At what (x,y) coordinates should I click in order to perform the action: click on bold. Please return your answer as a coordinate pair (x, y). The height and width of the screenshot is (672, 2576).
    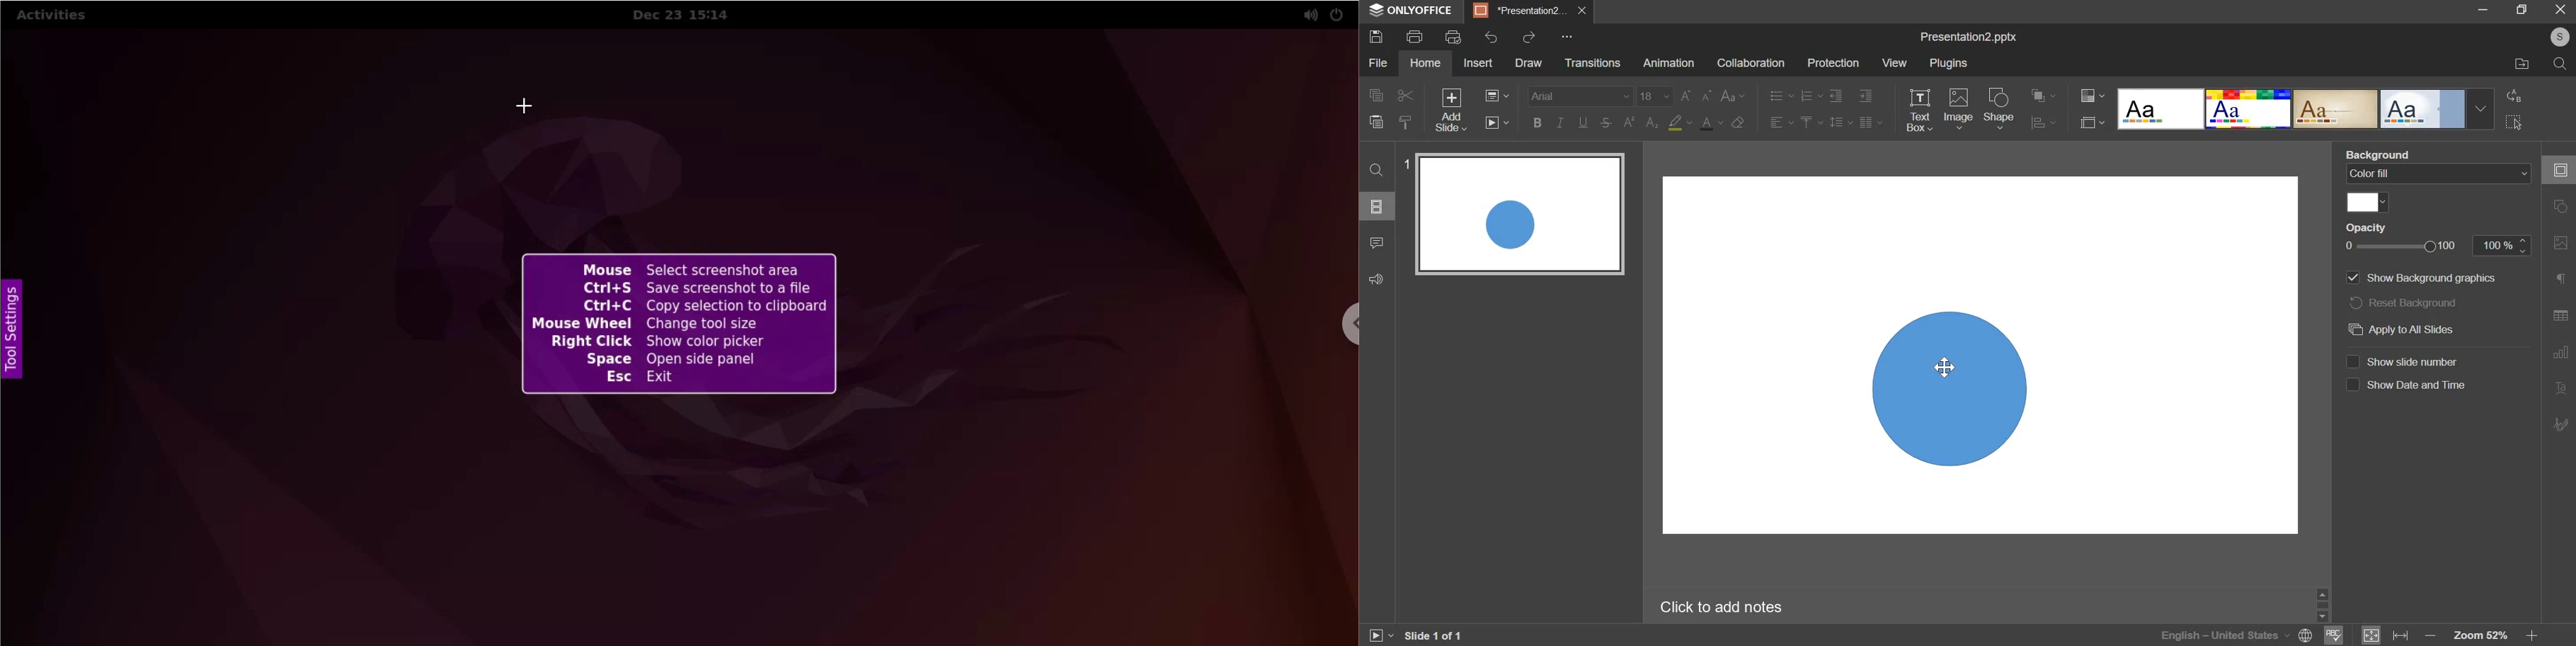
    Looking at the image, I should click on (1537, 122).